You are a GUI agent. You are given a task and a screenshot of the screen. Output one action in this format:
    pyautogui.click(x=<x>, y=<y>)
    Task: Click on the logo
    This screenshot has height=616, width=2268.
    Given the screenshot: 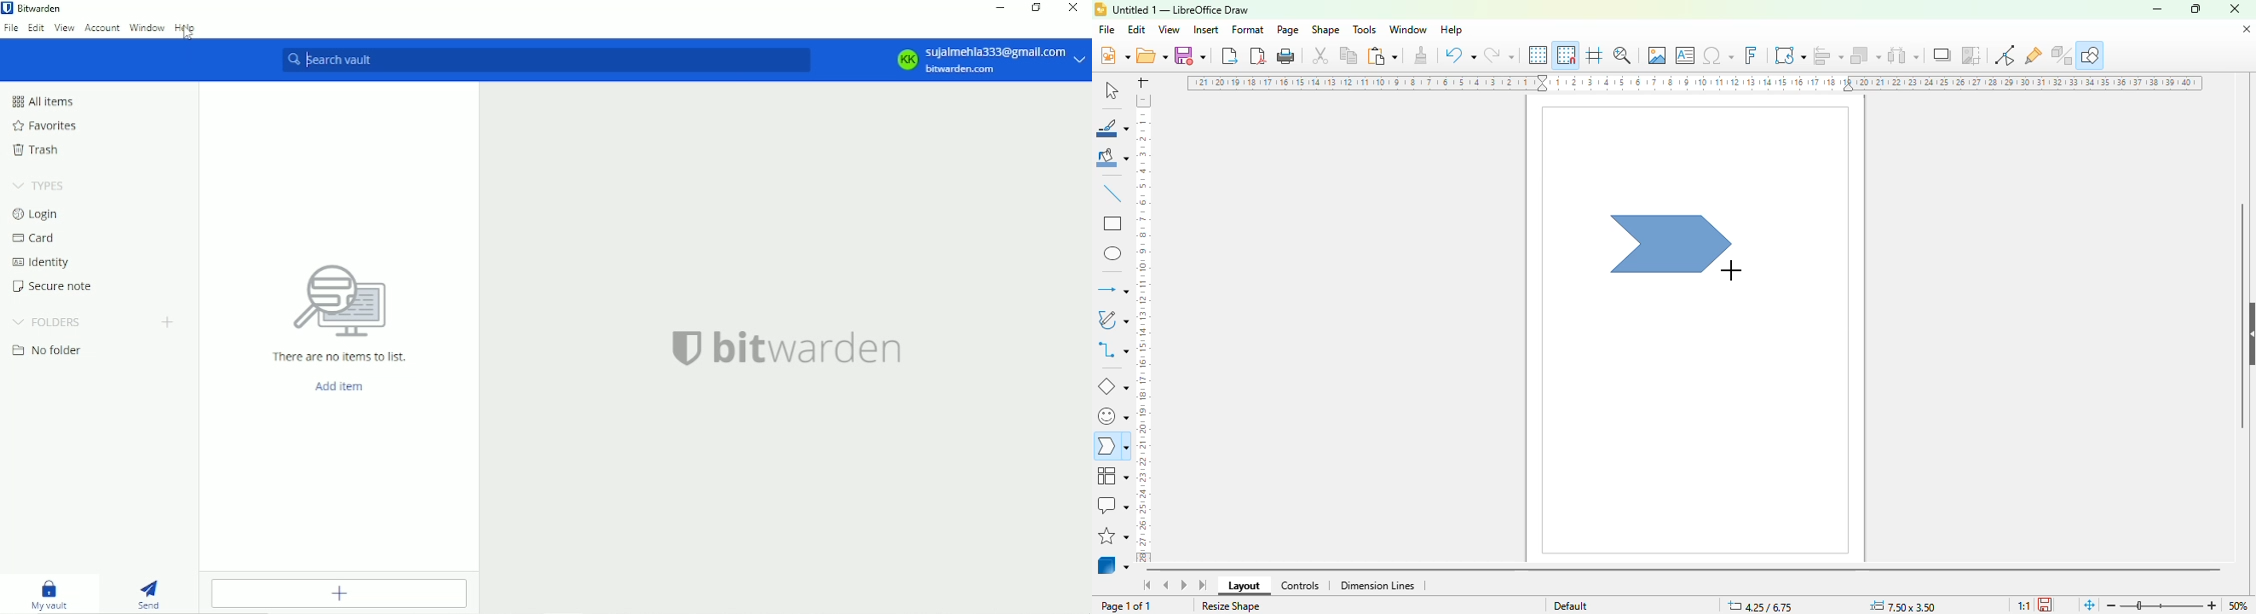 What is the action you would take?
    pyautogui.click(x=1101, y=9)
    